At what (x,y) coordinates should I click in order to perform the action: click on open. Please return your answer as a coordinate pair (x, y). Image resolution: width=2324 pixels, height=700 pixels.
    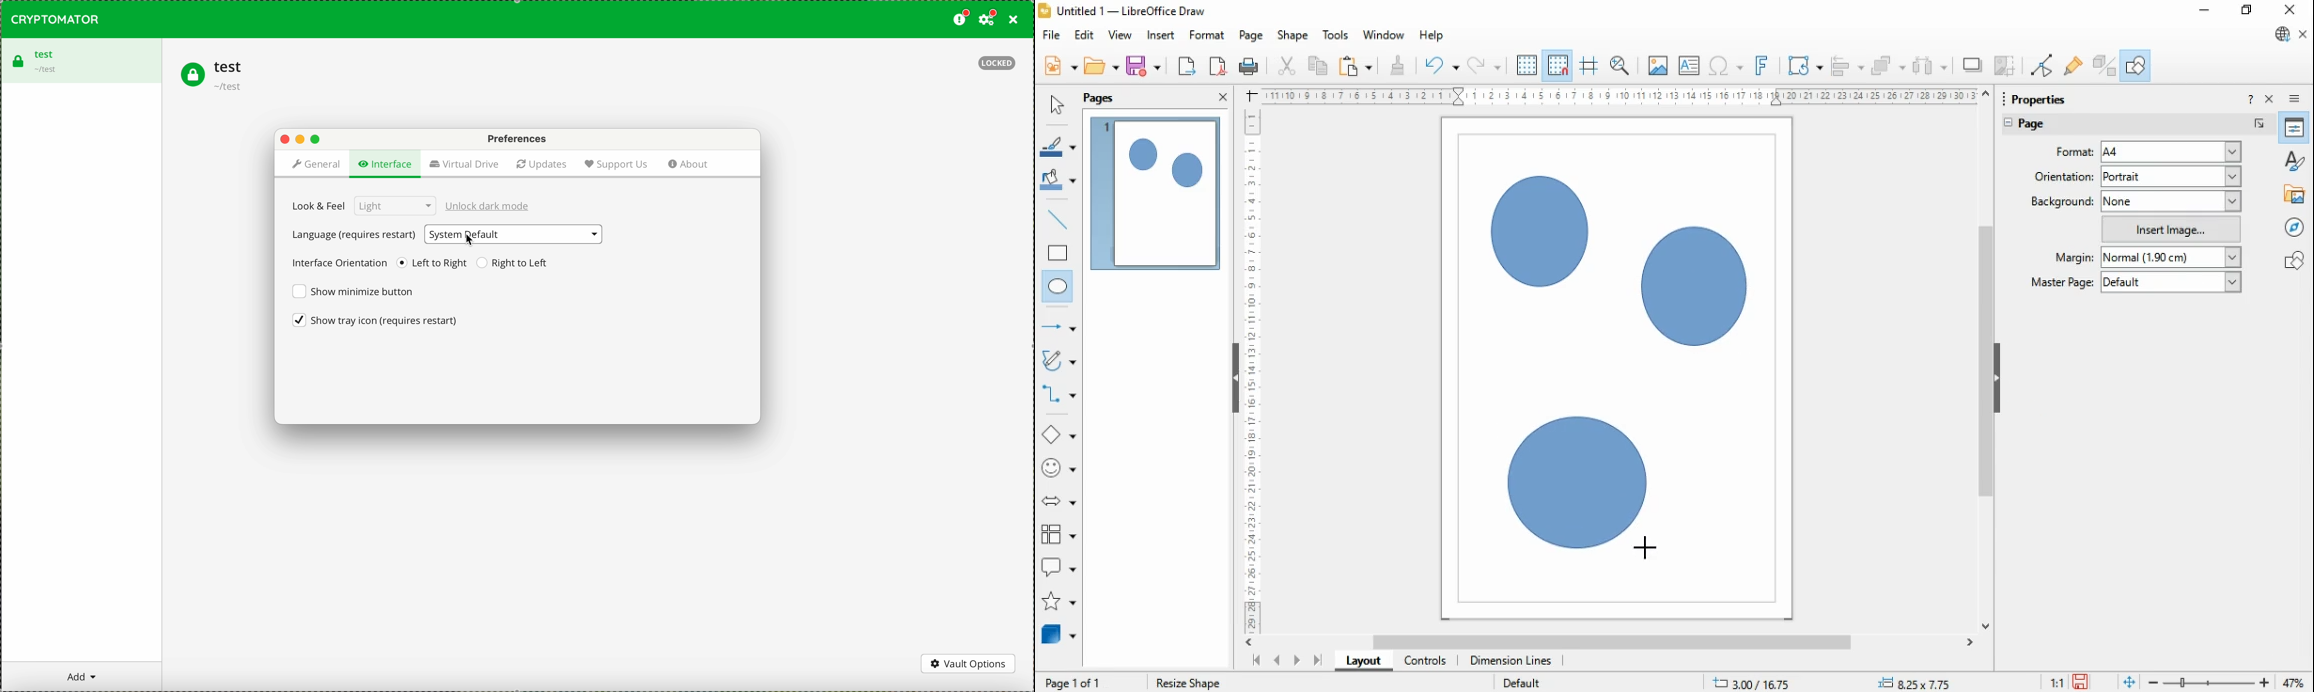
    Looking at the image, I should click on (1101, 66).